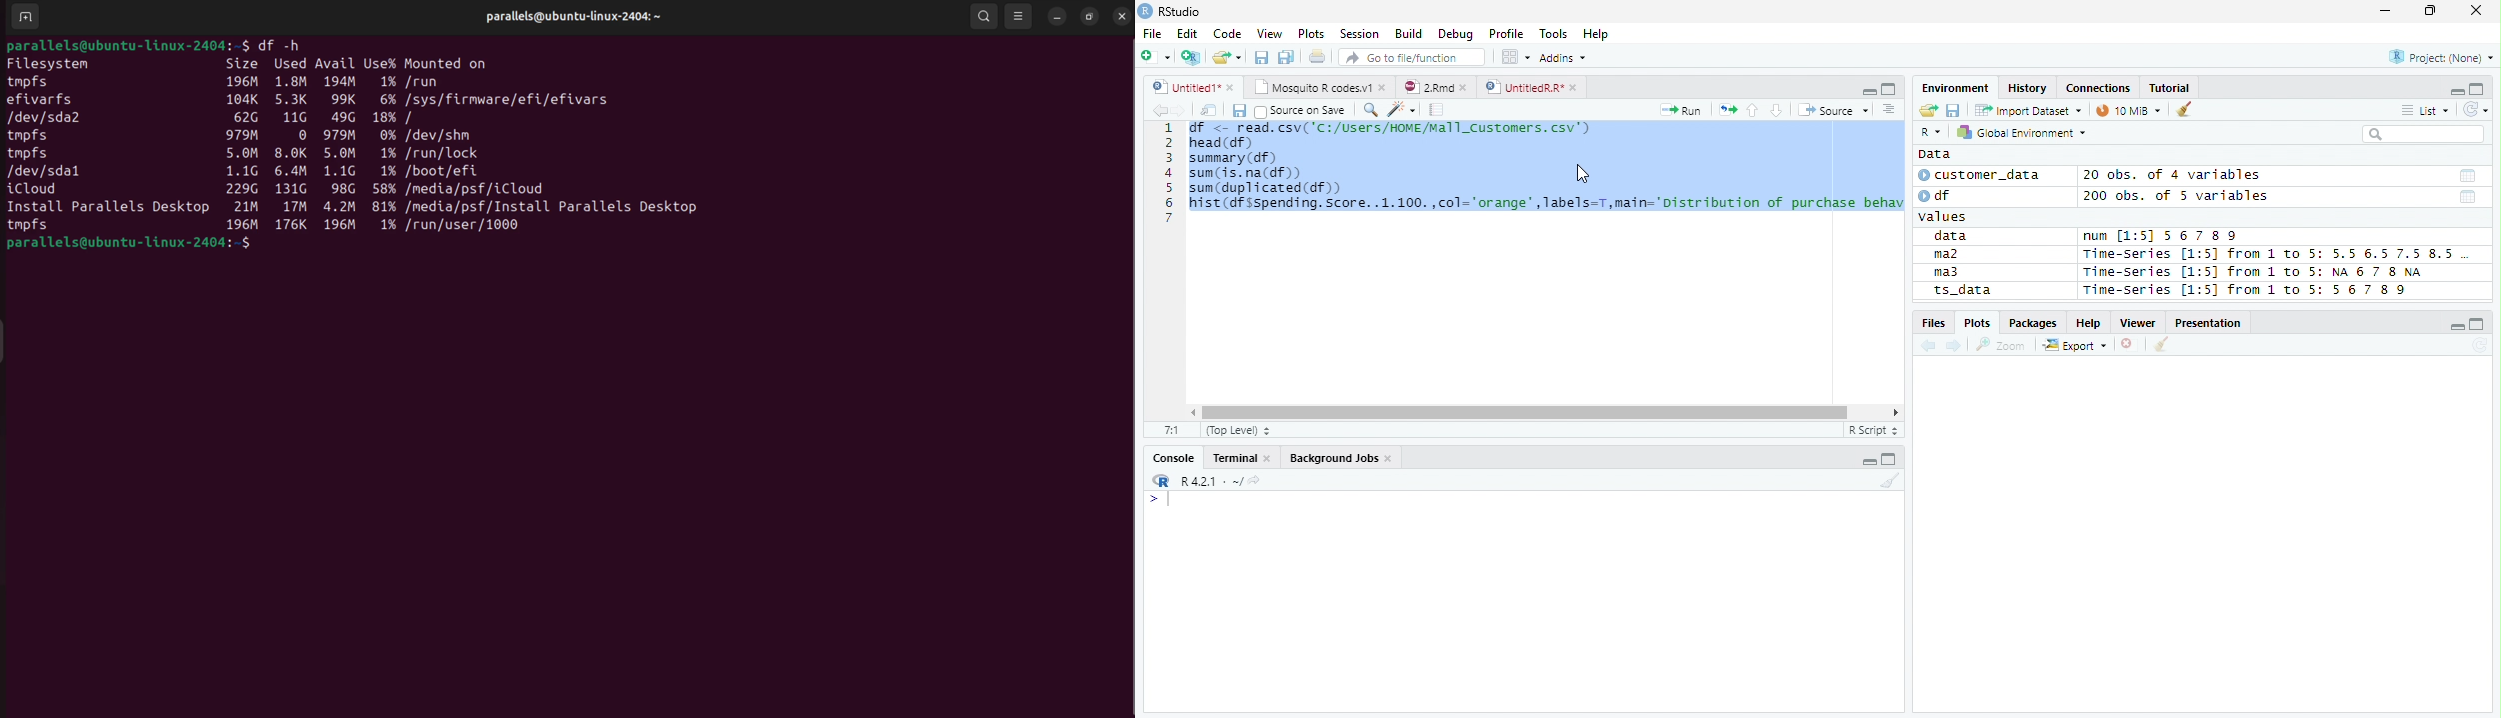  Describe the element at coordinates (2098, 88) in the screenshot. I see `Connections` at that location.